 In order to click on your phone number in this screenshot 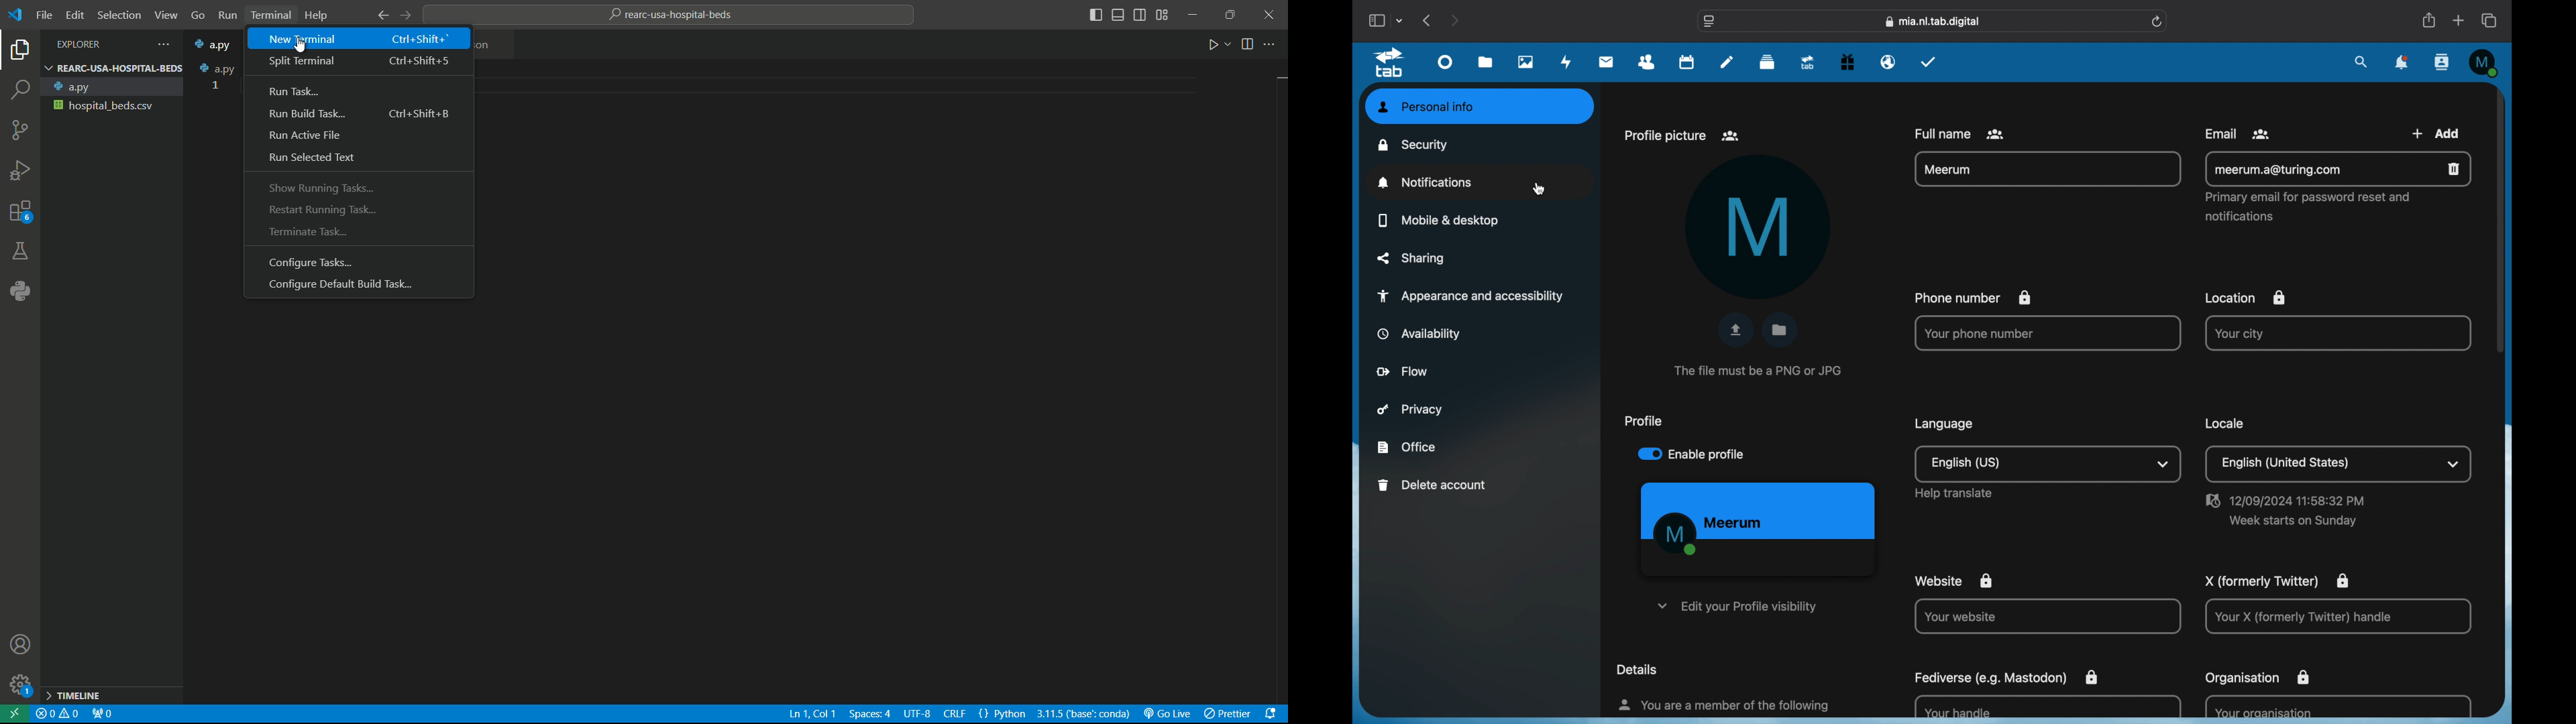, I will do `click(1978, 335)`.